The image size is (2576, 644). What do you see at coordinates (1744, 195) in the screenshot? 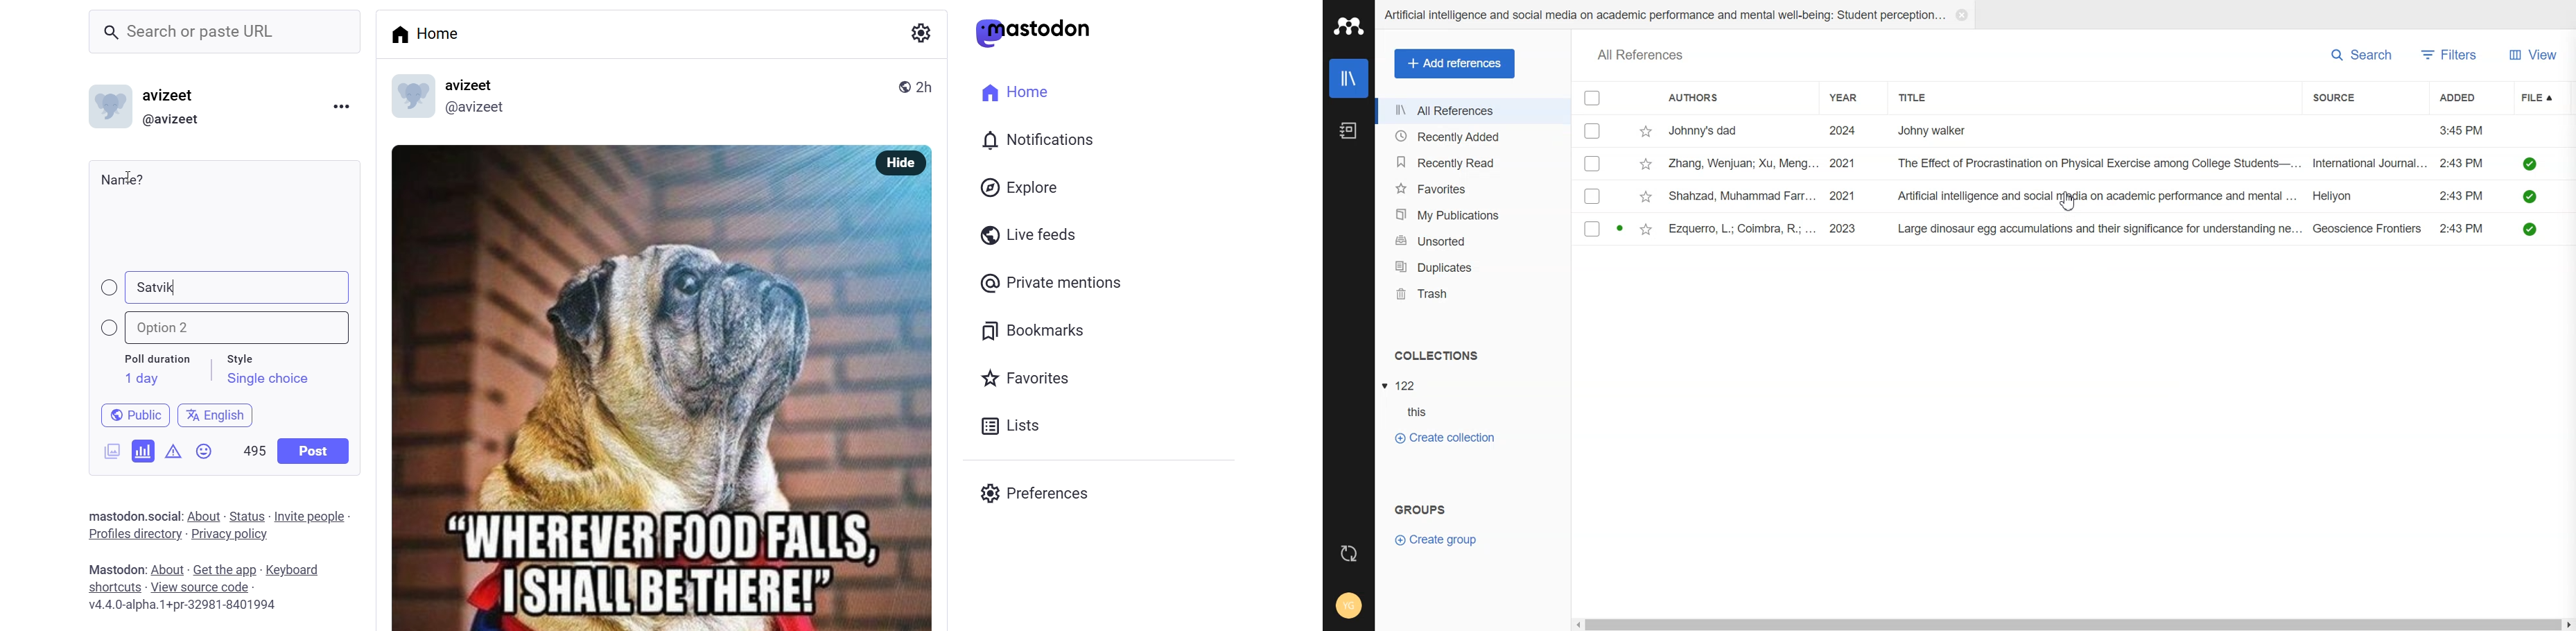
I see `shahzad, muhammad farr...` at bounding box center [1744, 195].